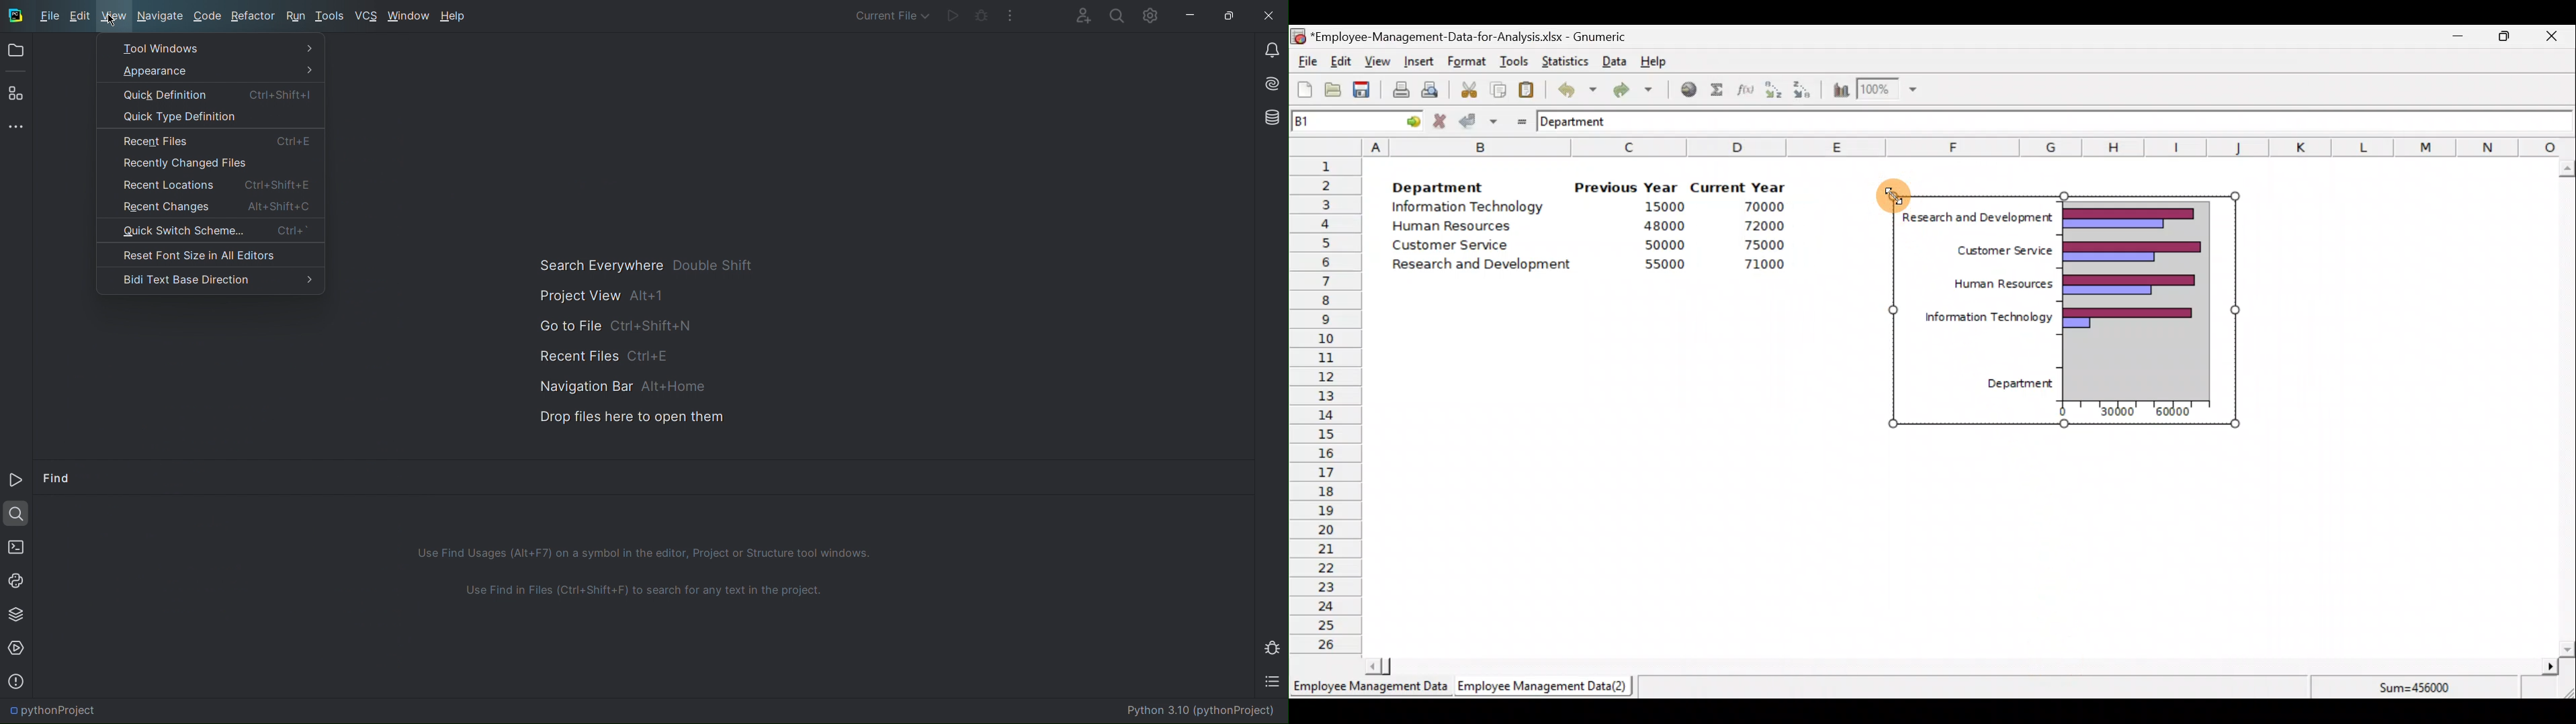 This screenshot has width=2576, height=728. Describe the element at coordinates (1298, 38) in the screenshot. I see `Gnumeric logo` at that location.